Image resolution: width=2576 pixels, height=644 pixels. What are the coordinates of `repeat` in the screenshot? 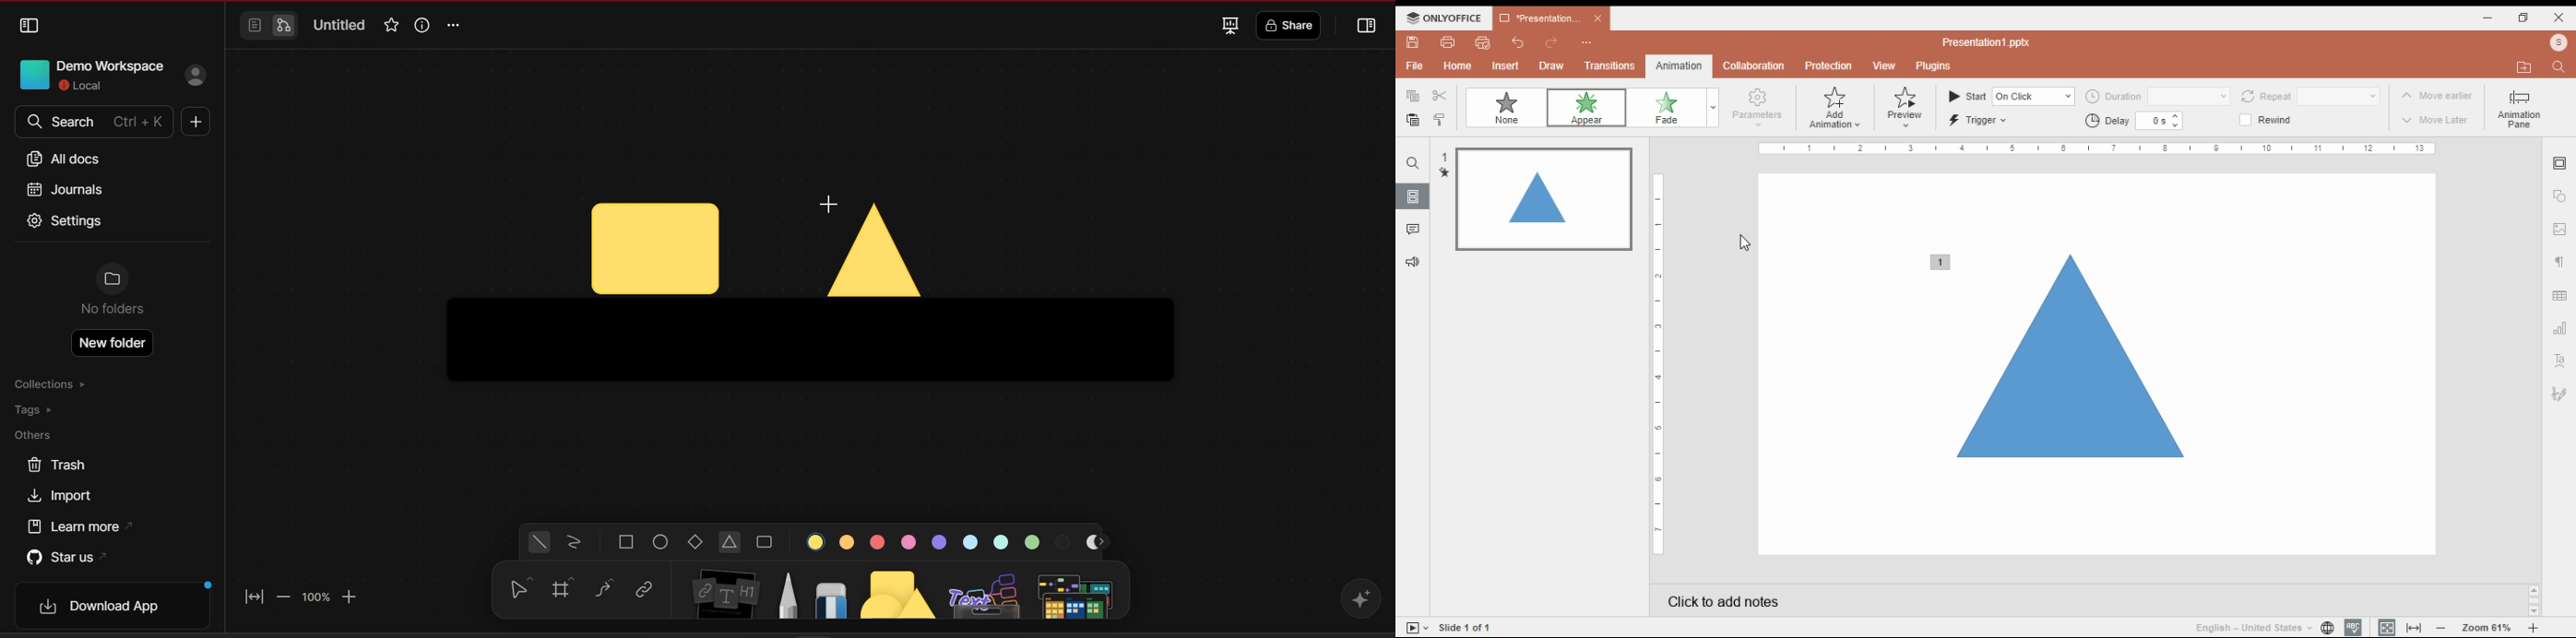 It's located at (2266, 95).